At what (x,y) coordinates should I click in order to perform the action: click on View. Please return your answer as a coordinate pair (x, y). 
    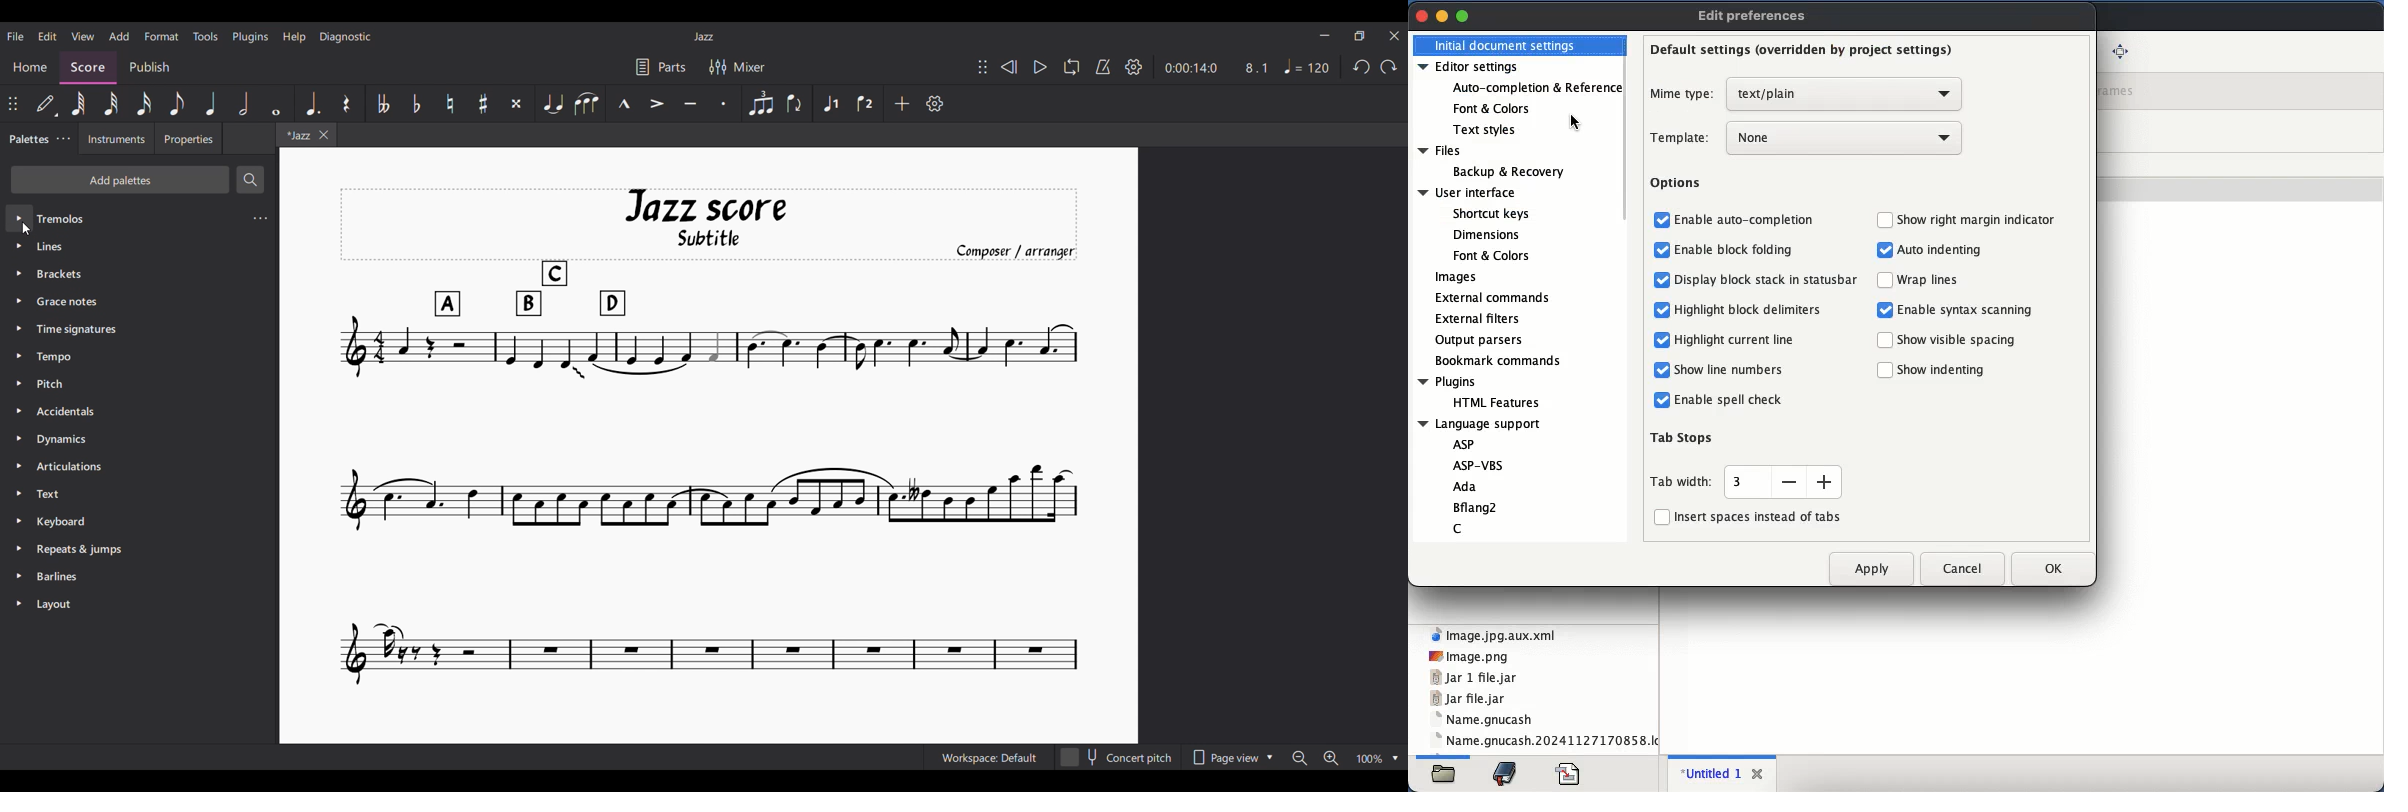
    Looking at the image, I should click on (83, 36).